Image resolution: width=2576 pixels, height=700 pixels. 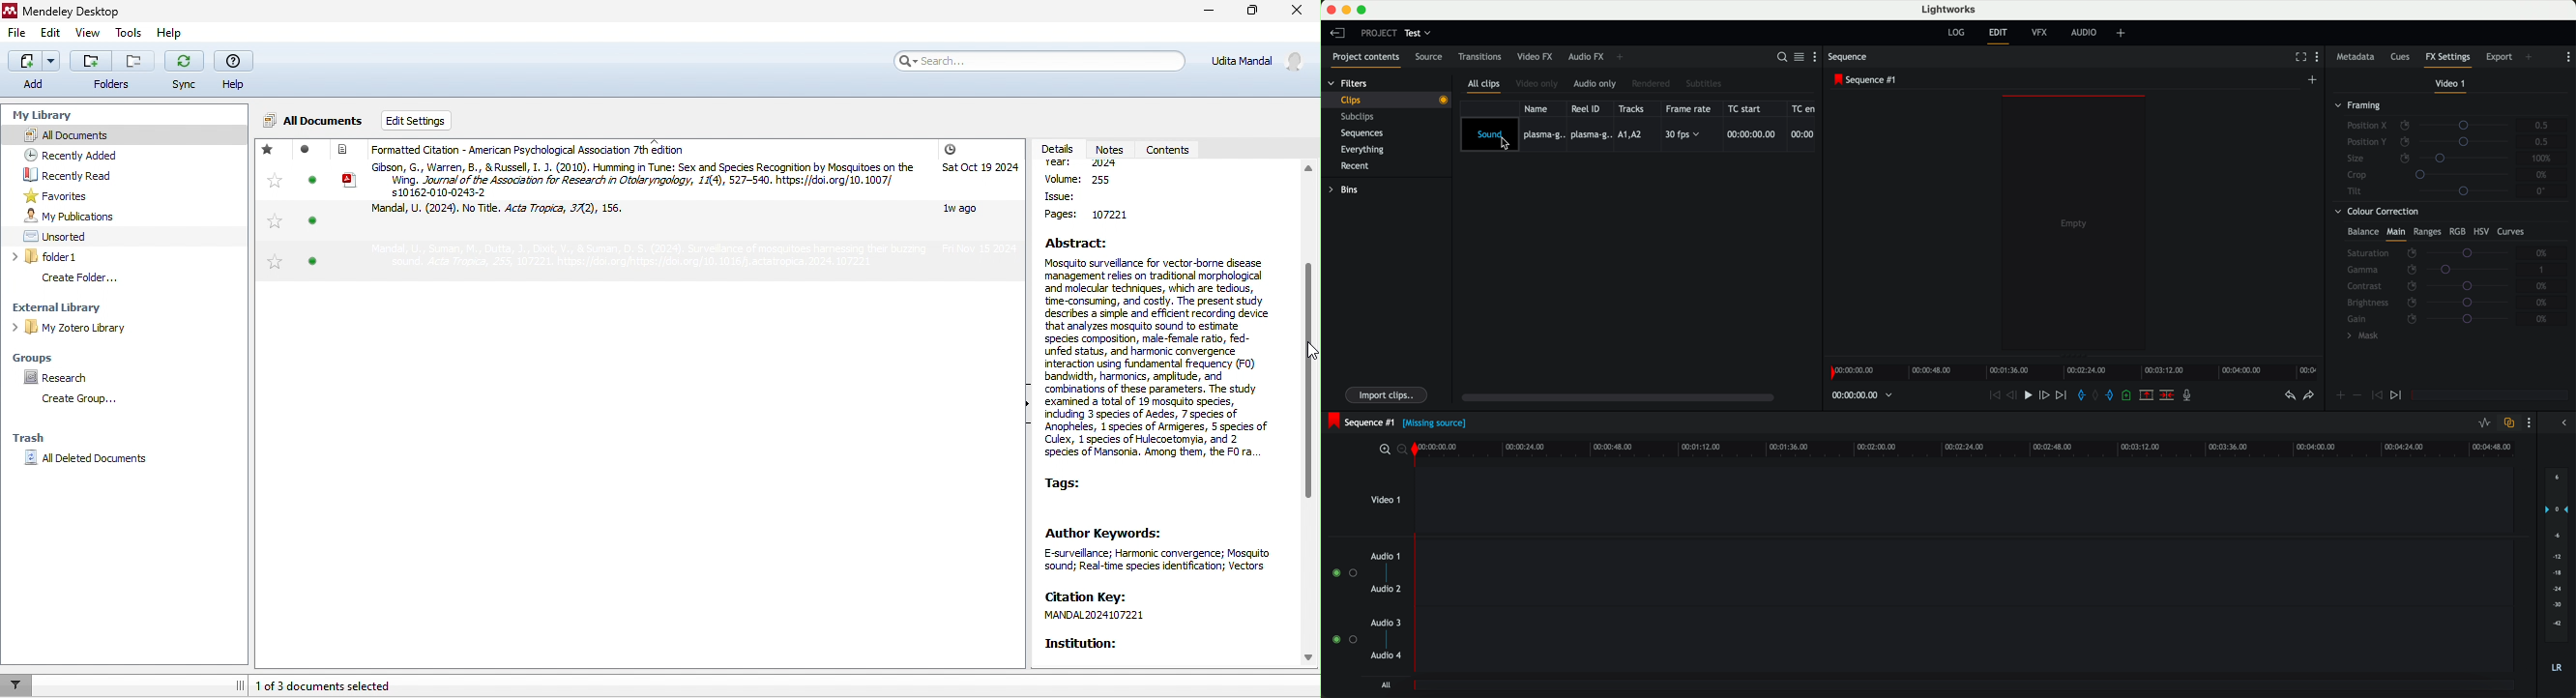 What do you see at coordinates (2509, 423) in the screenshot?
I see `toggle auto track sync` at bounding box center [2509, 423].